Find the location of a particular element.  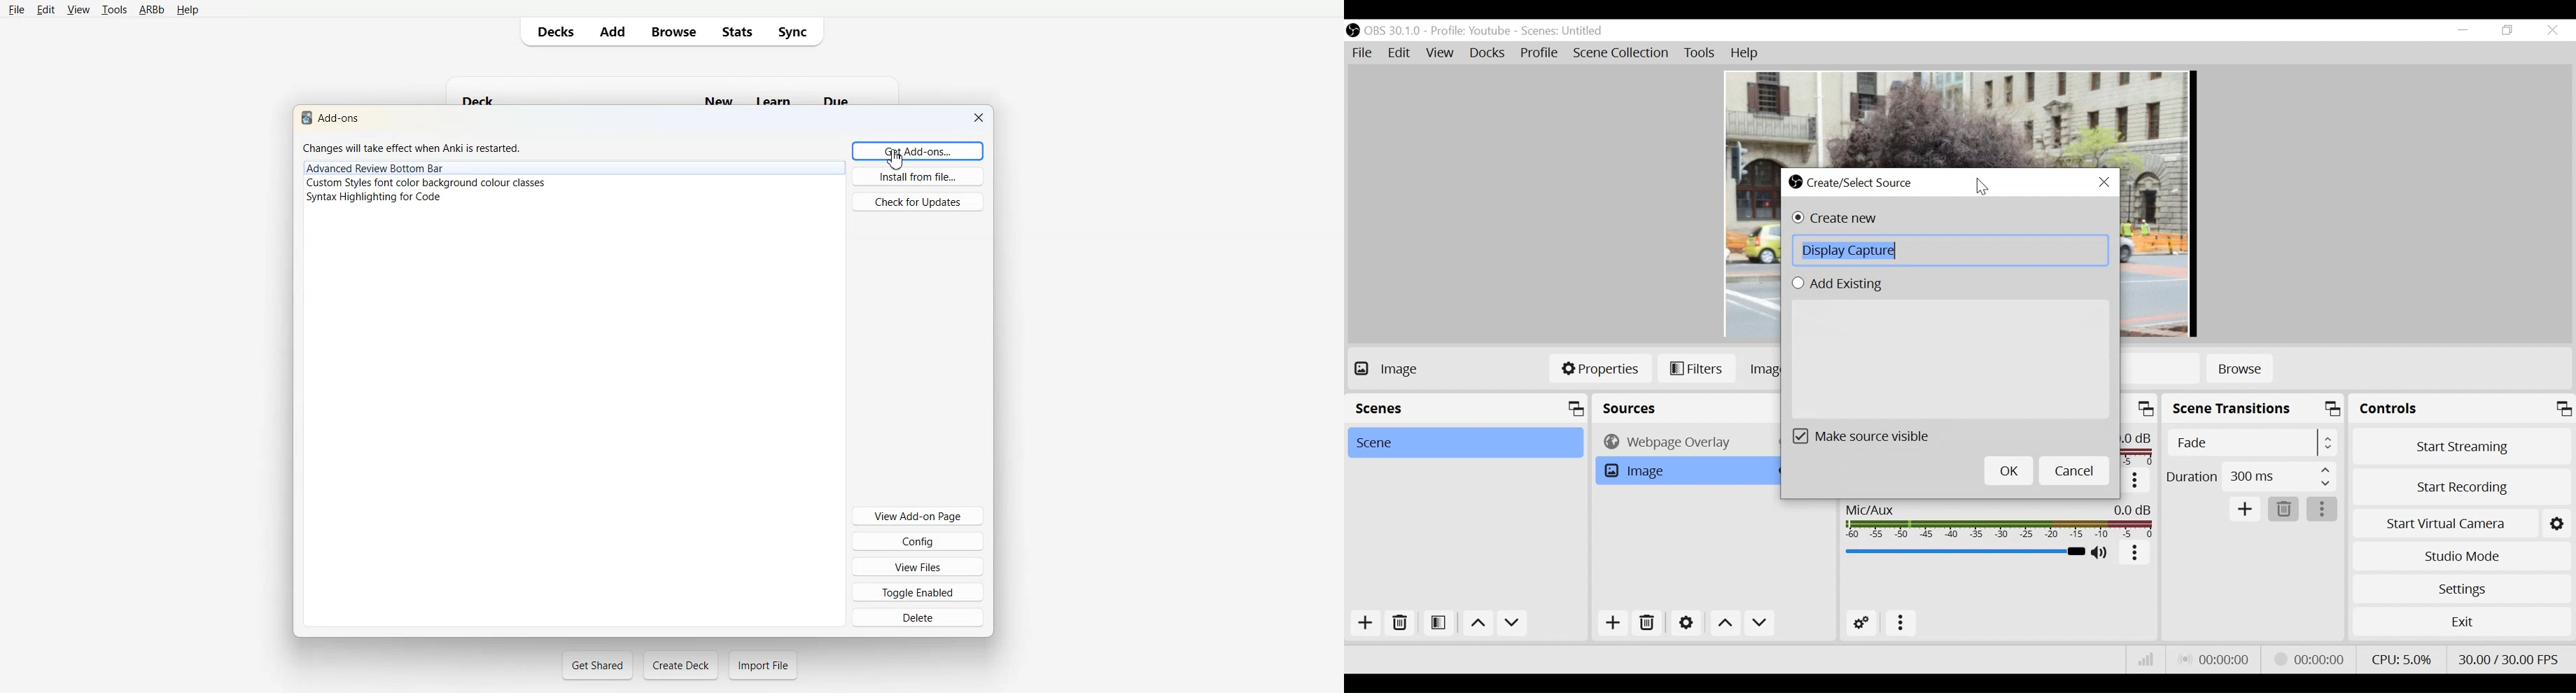

Scene Collection is located at coordinates (1623, 53).